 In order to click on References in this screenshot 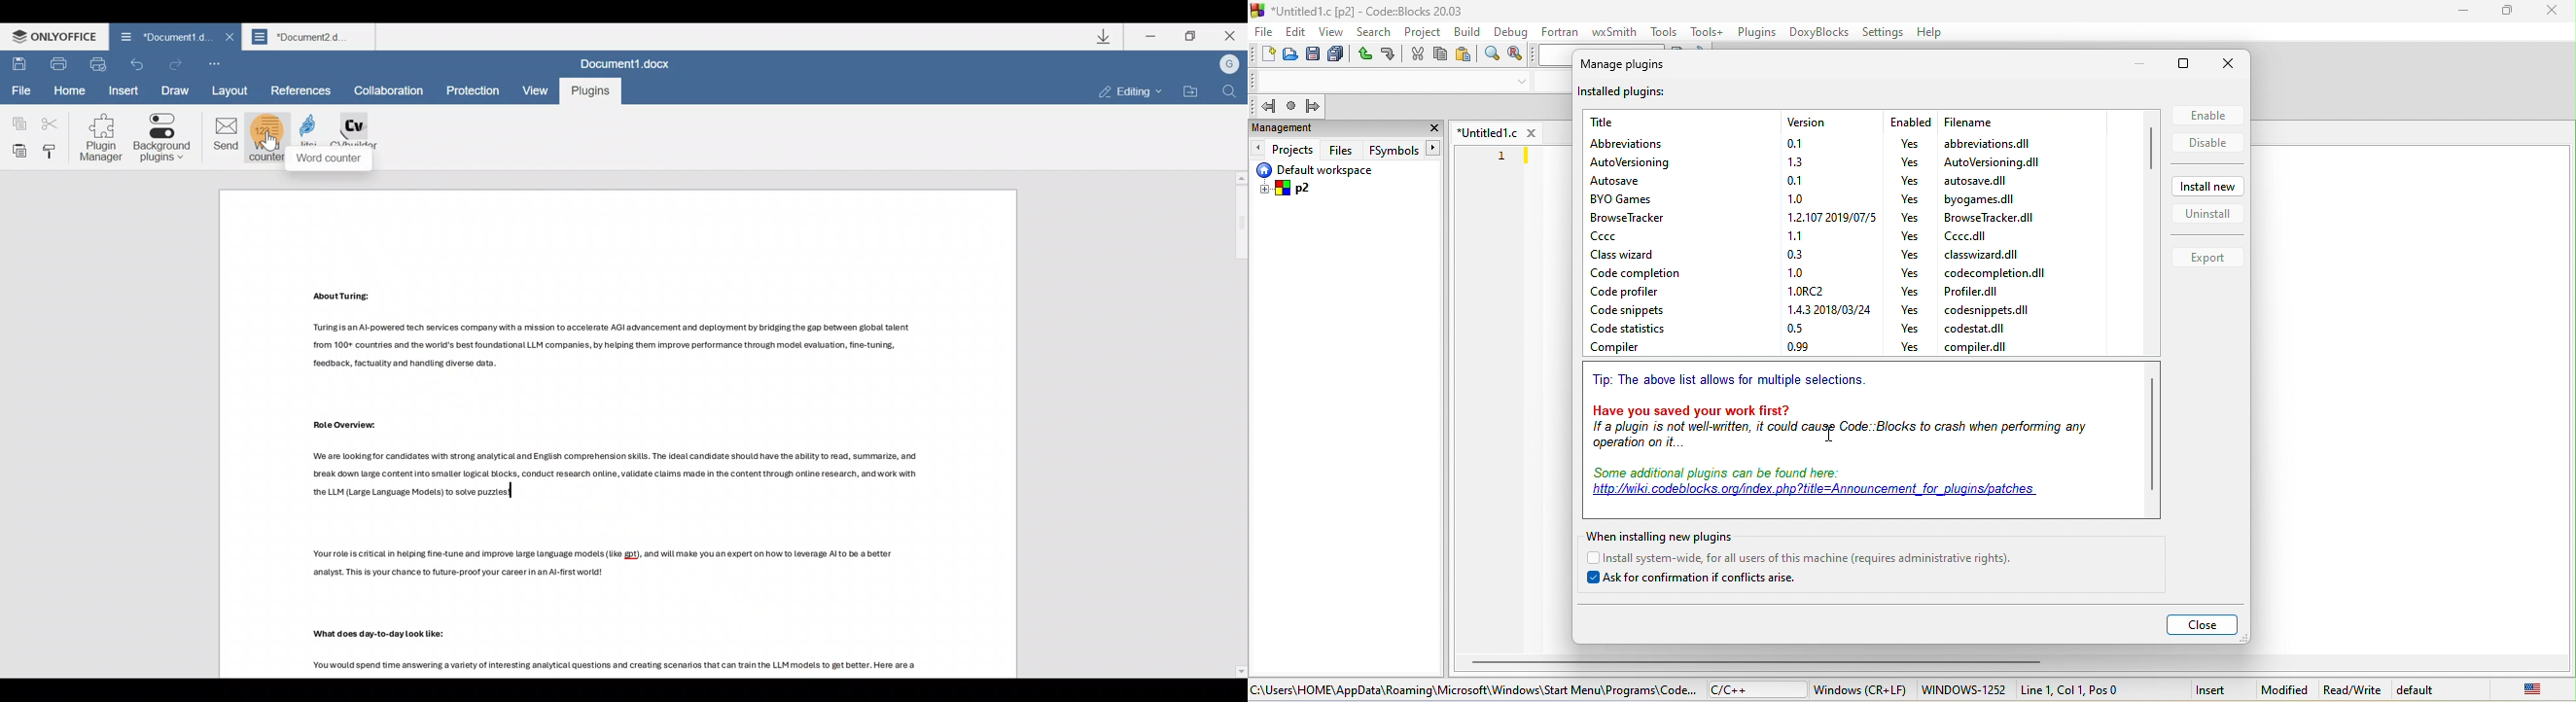, I will do `click(302, 89)`.